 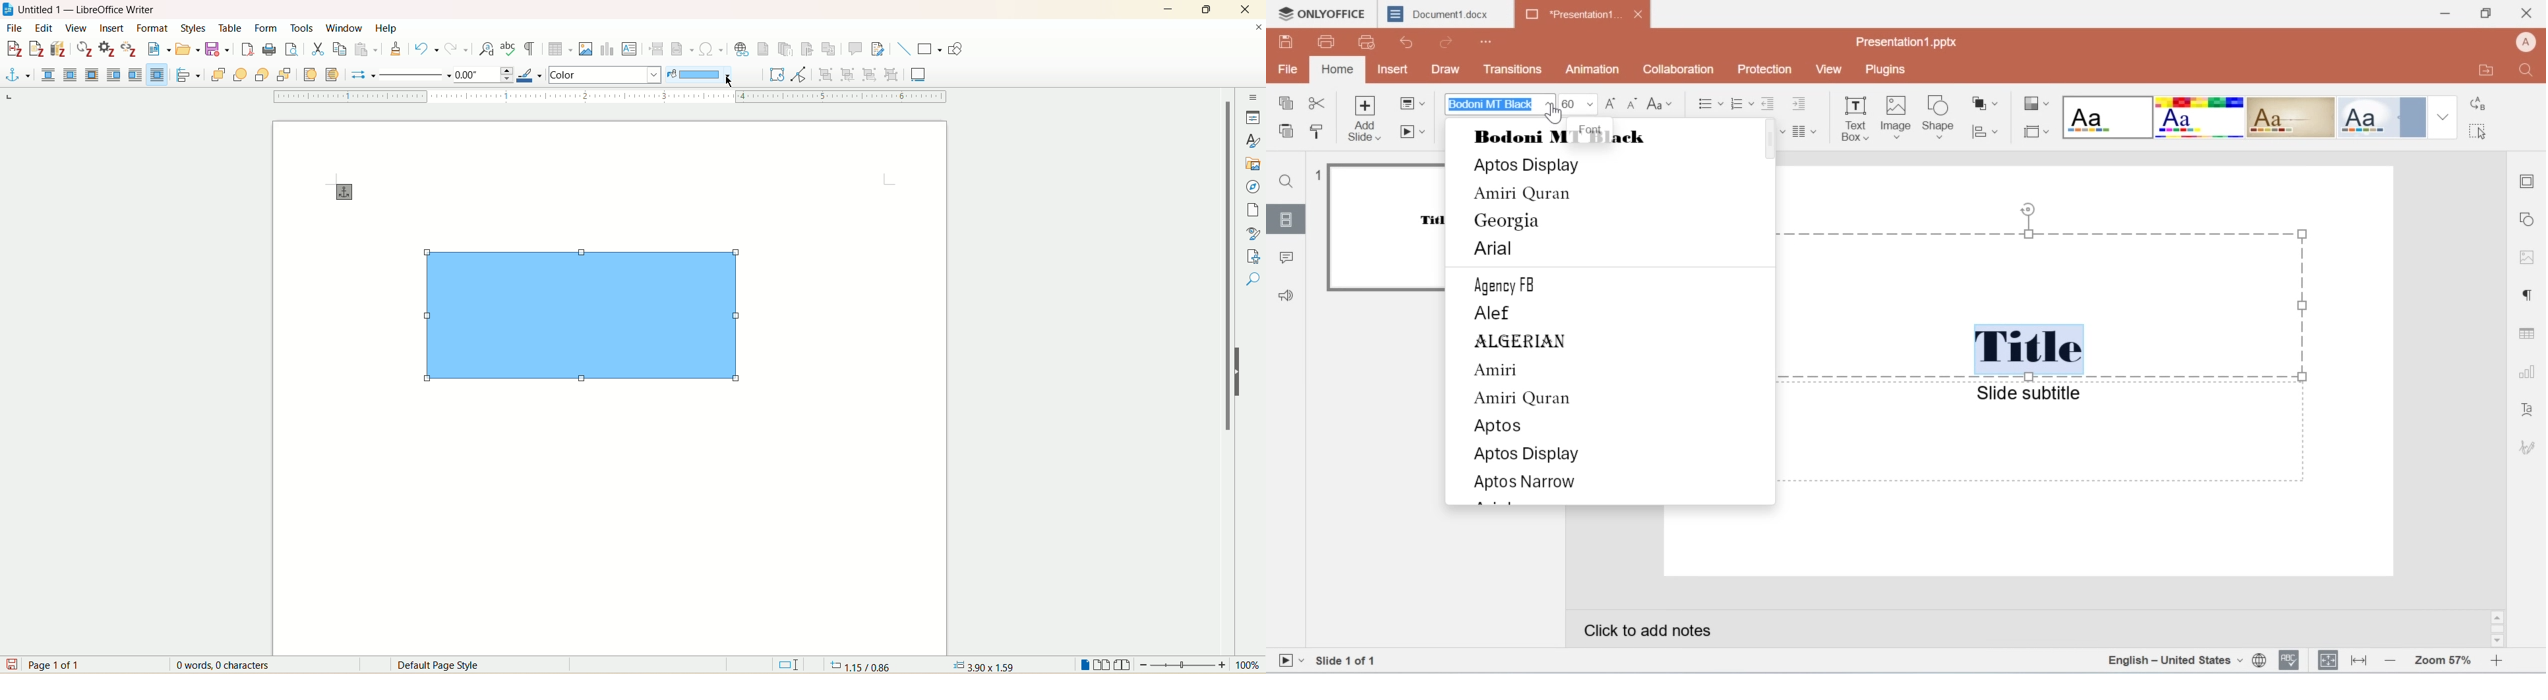 I want to click on multiple page view, so click(x=1103, y=666).